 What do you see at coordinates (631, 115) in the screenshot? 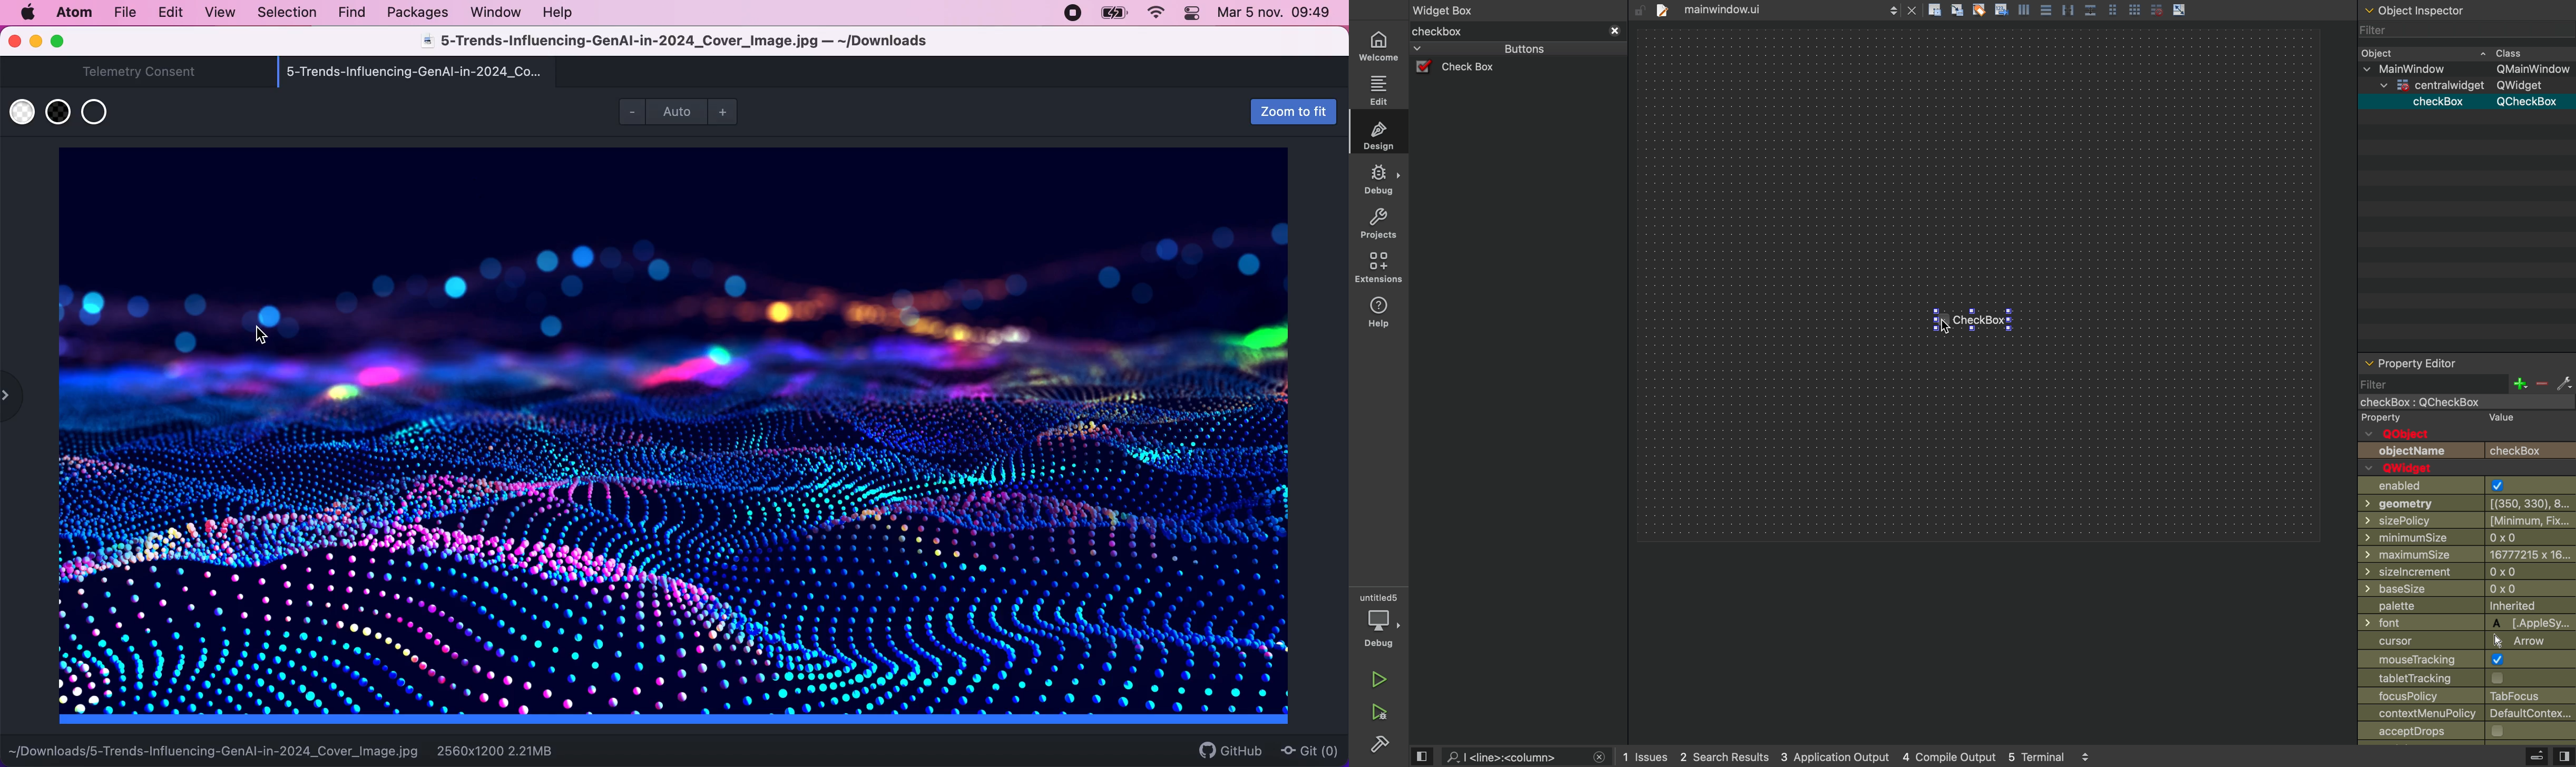
I see `zoom in` at bounding box center [631, 115].